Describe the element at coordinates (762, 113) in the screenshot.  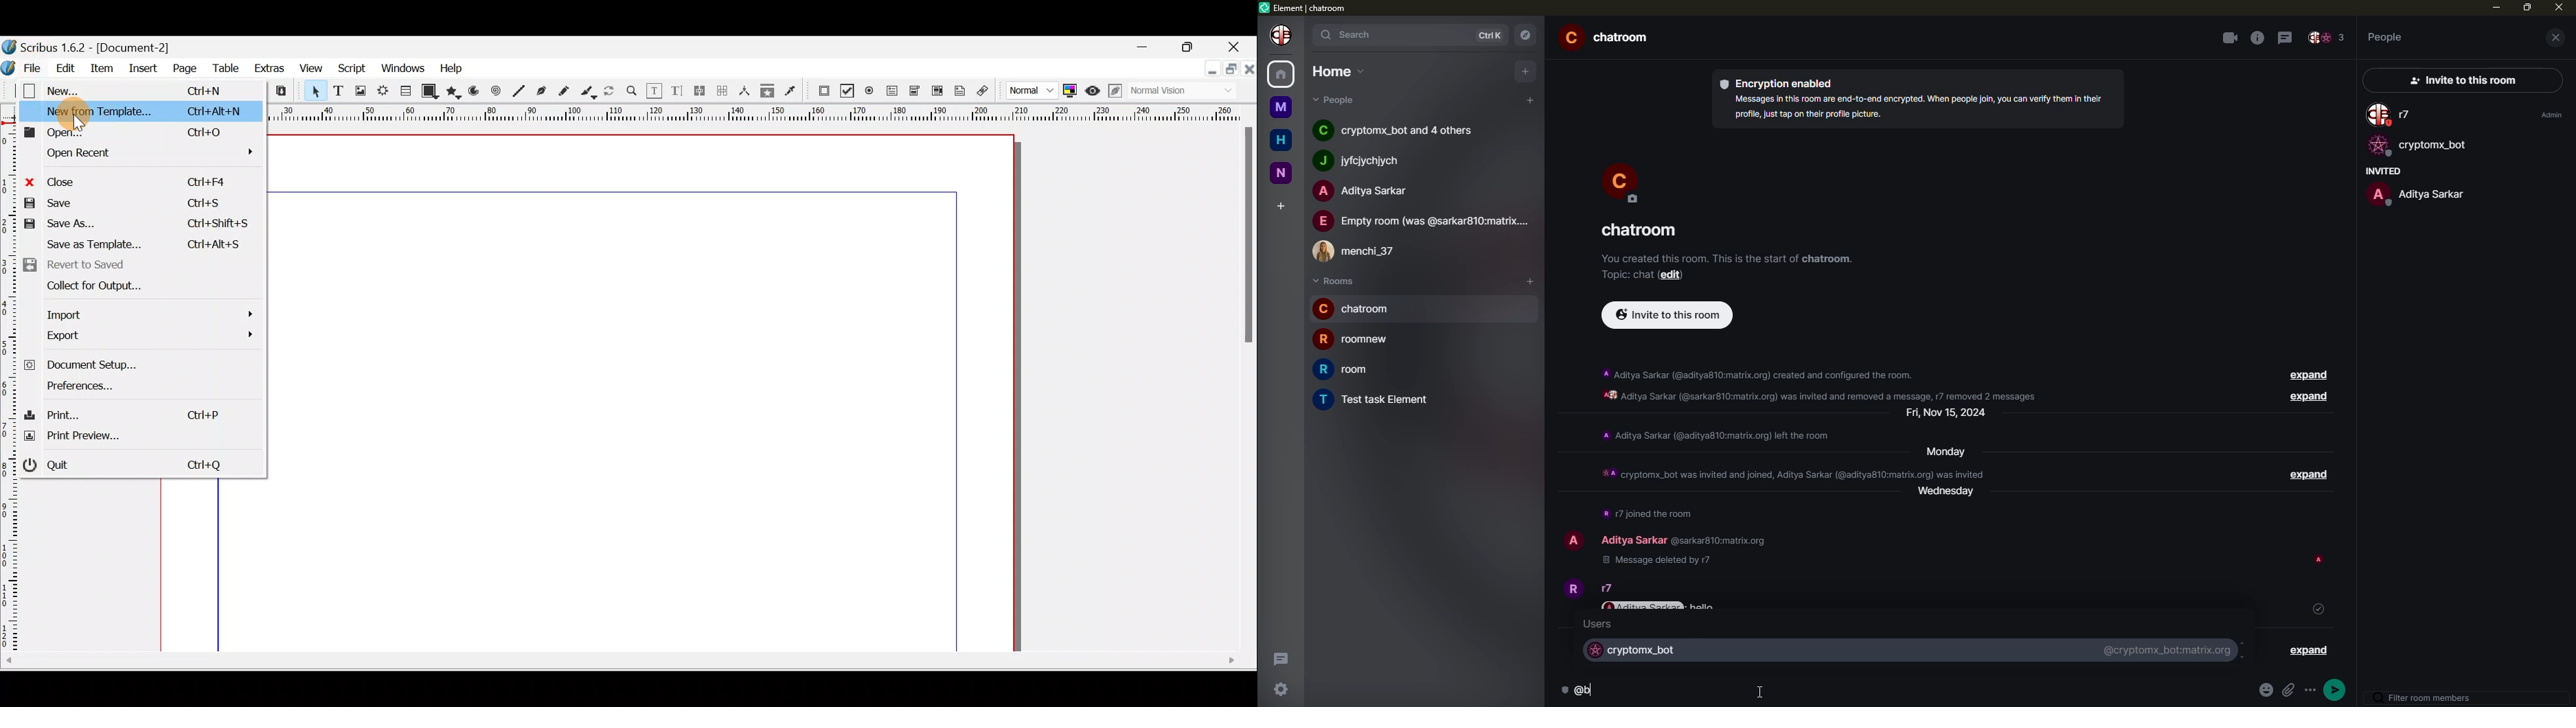
I see `Ruler` at that location.